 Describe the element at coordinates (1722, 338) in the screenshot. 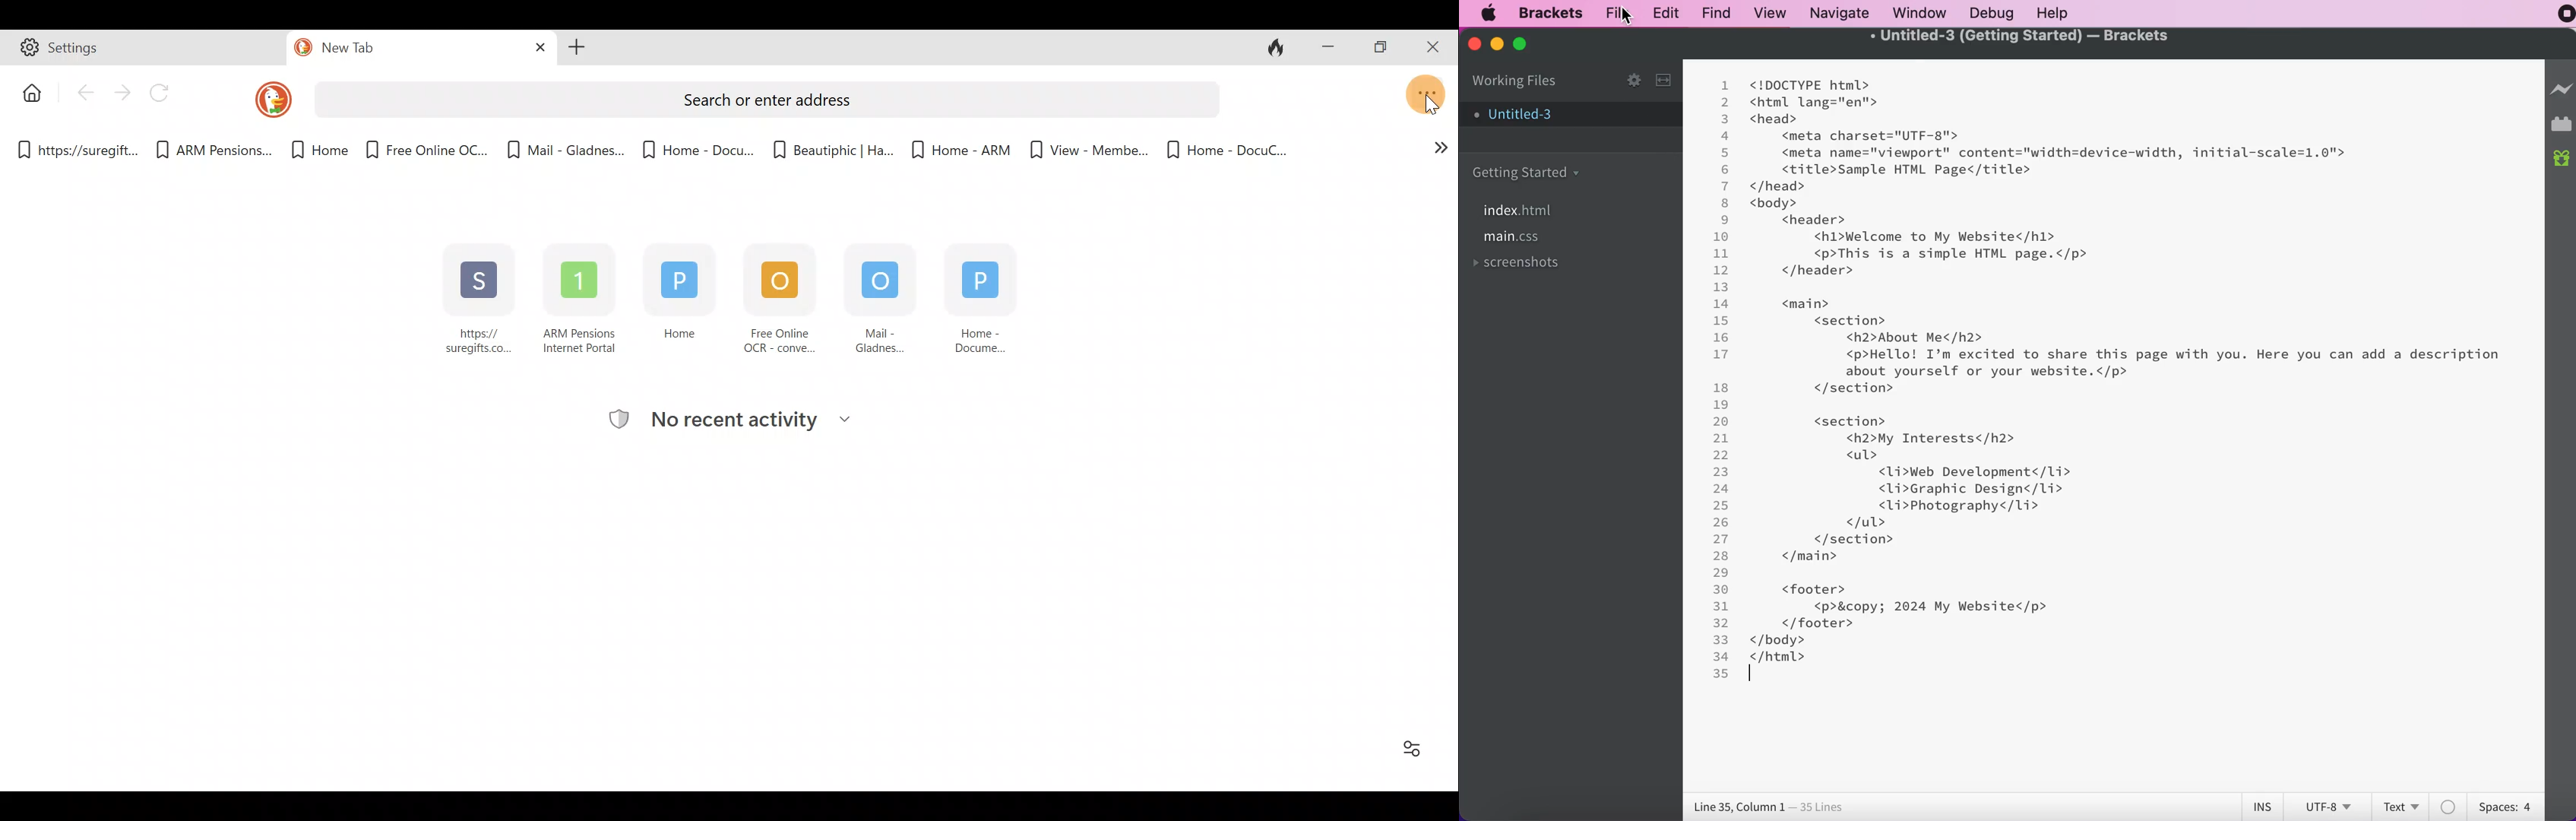

I see `16` at that location.